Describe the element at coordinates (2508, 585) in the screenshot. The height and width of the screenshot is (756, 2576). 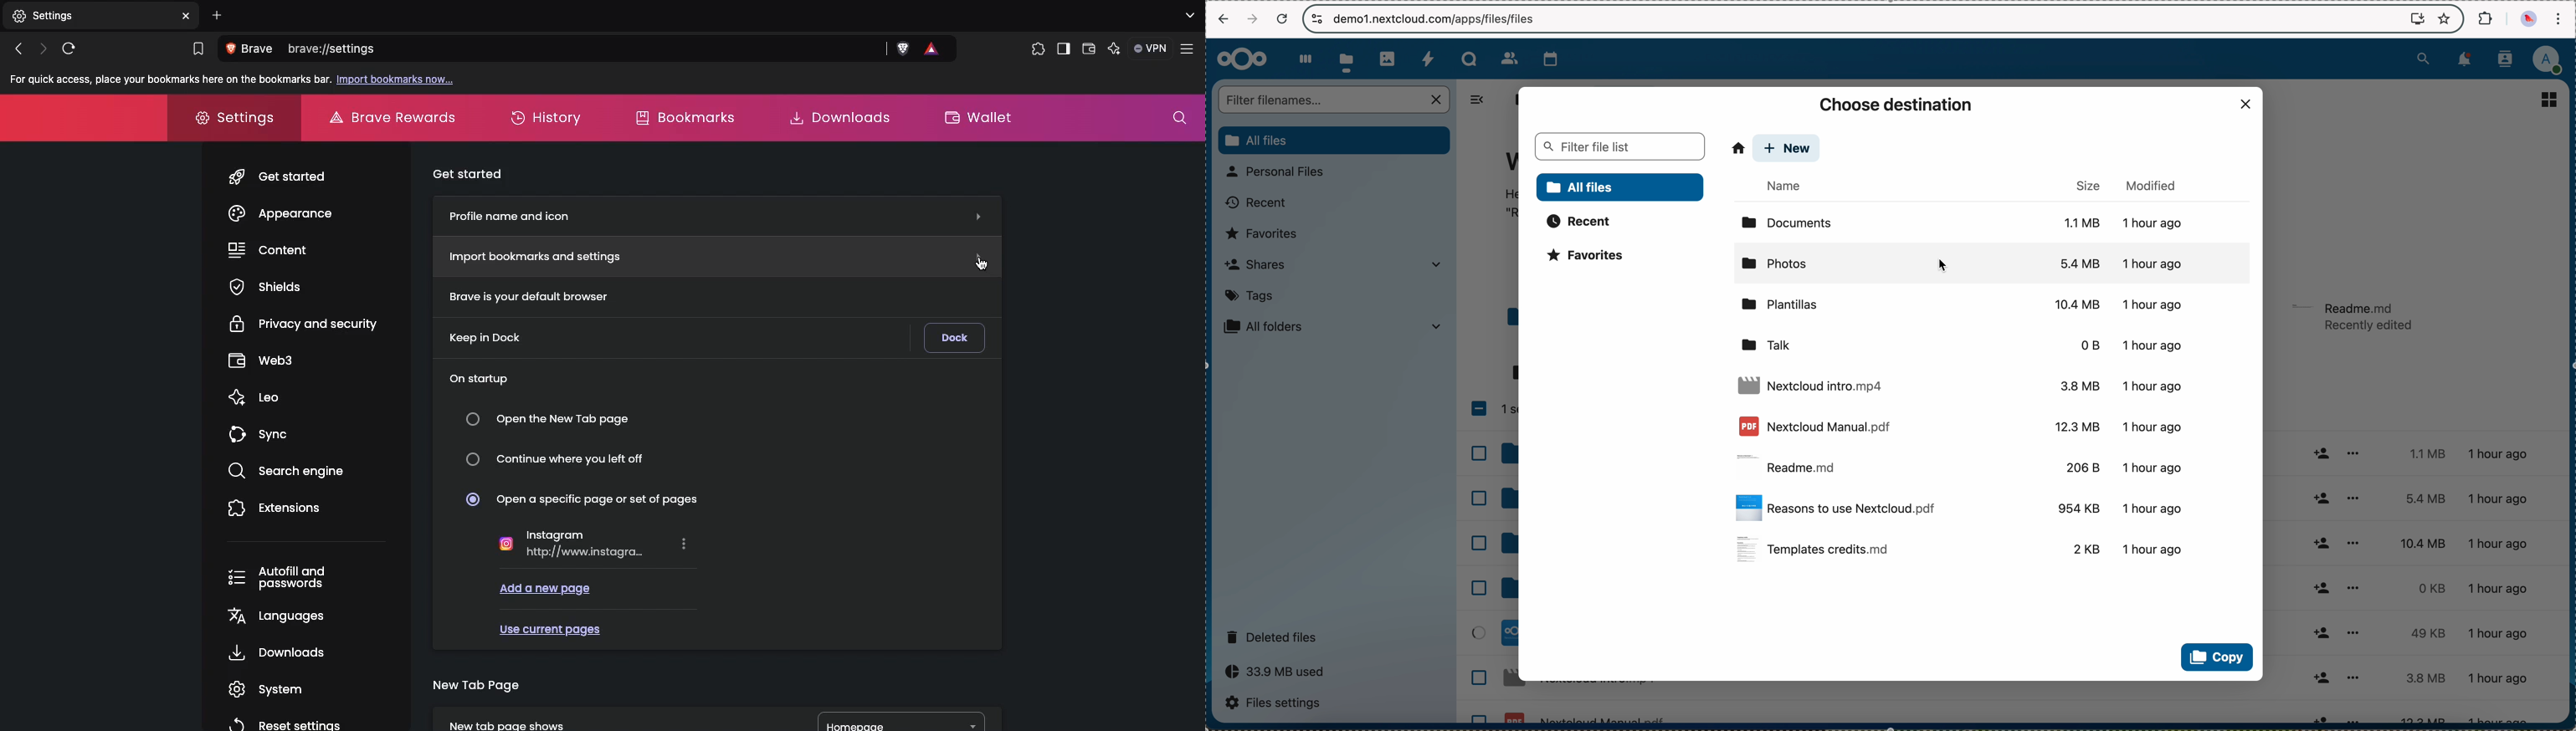
I see `1 hour ago` at that location.